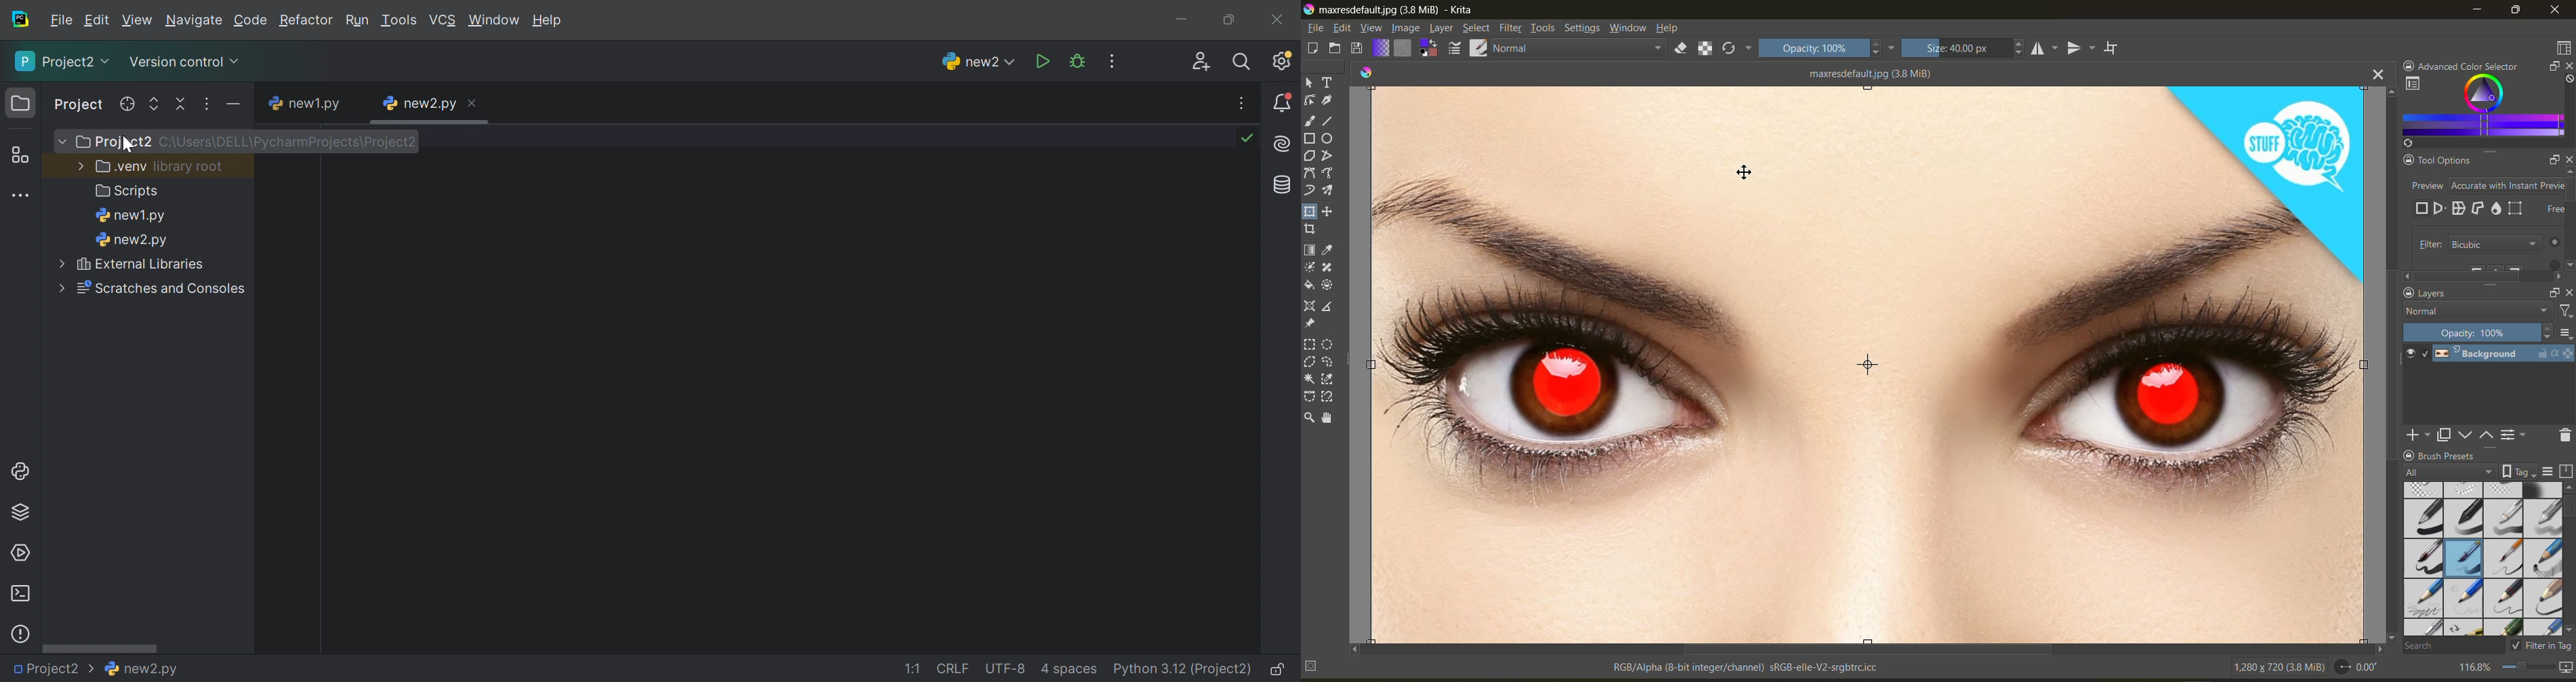 Image resolution: width=2576 pixels, height=700 pixels. Describe the element at coordinates (64, 62) in the screenshot. I see `Project2` at that location.